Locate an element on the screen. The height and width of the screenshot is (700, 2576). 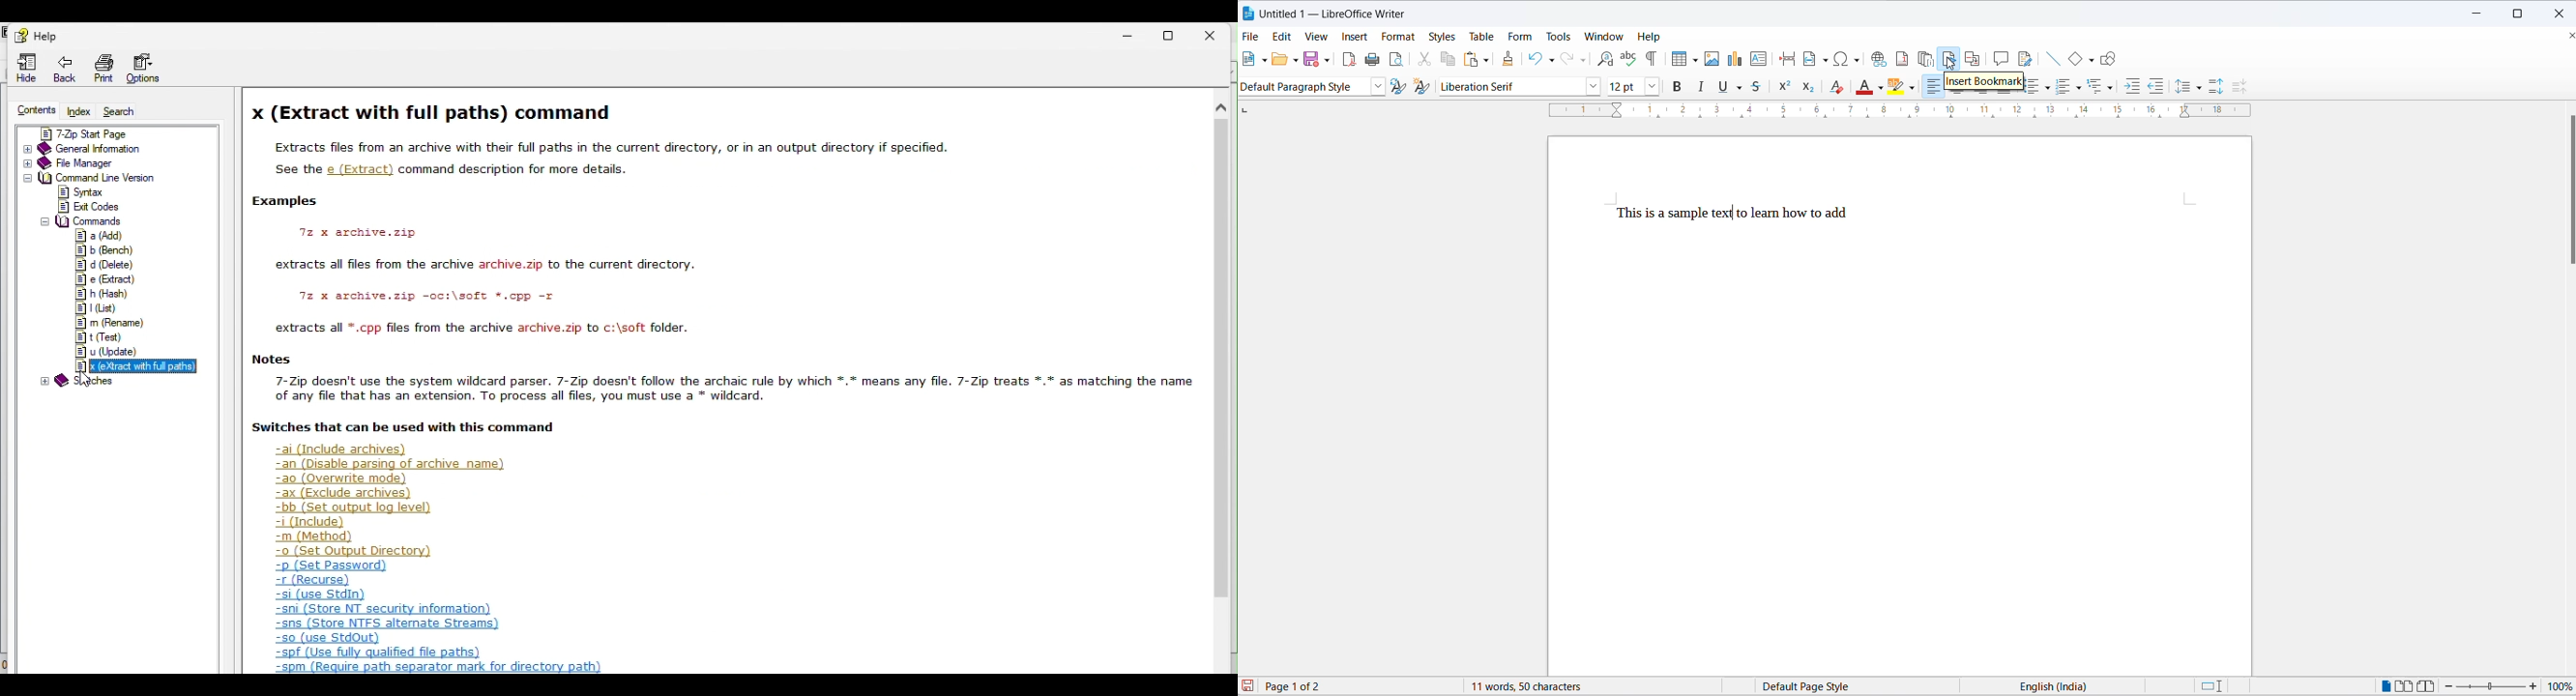
Index is located at coordinates (81, 113).